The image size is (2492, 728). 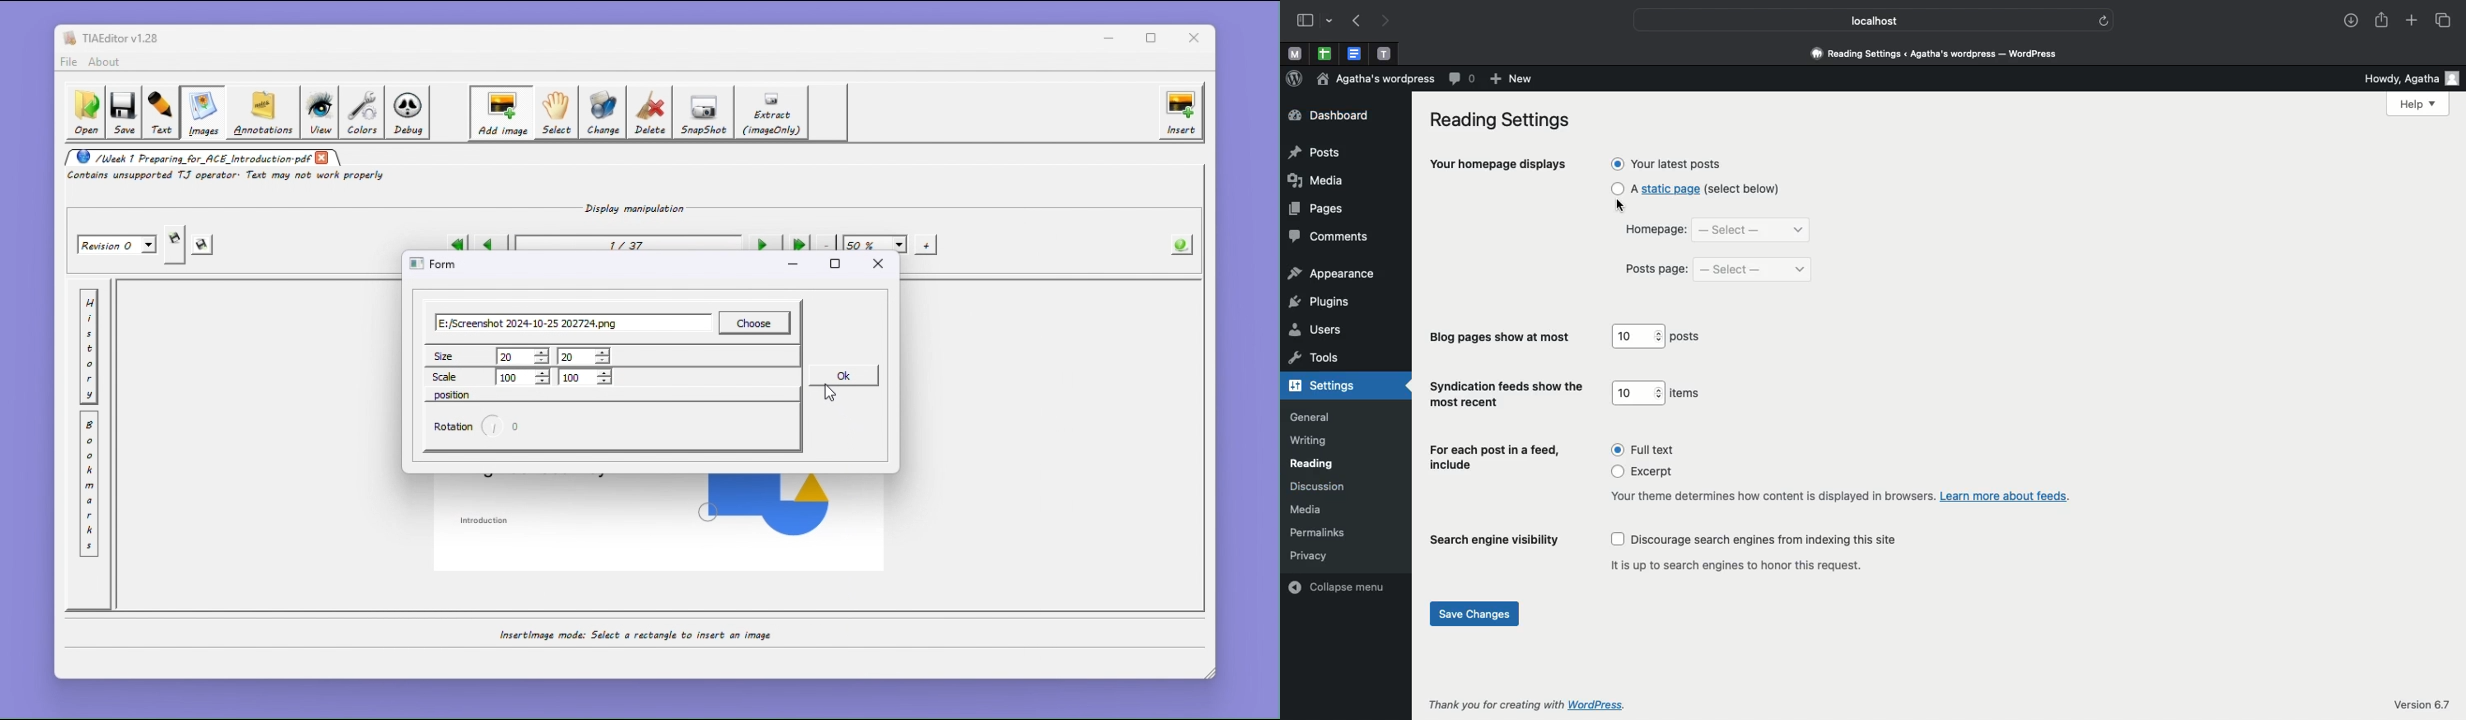 What do you see at coordinates (2425, 704) in the screenshot?
I see `Version 6.7` at bounding box center [2425, 704].